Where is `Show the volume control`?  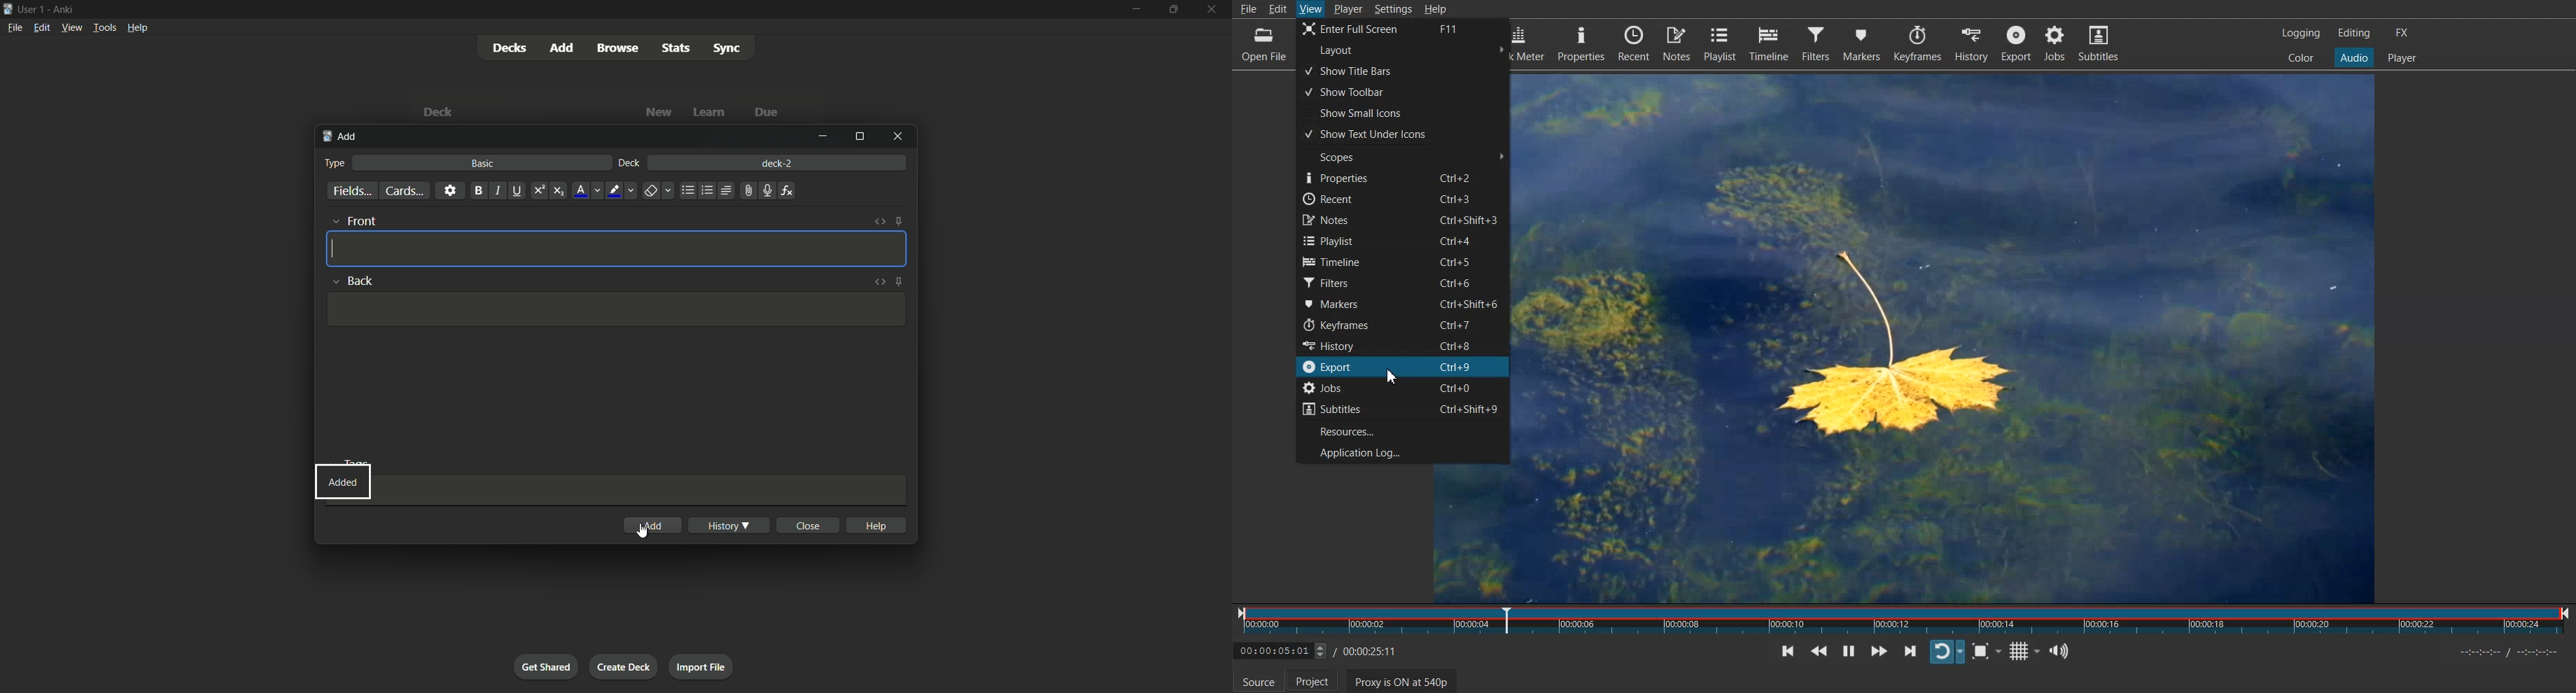 Show the volume control is located at coordinates (2058, 650).